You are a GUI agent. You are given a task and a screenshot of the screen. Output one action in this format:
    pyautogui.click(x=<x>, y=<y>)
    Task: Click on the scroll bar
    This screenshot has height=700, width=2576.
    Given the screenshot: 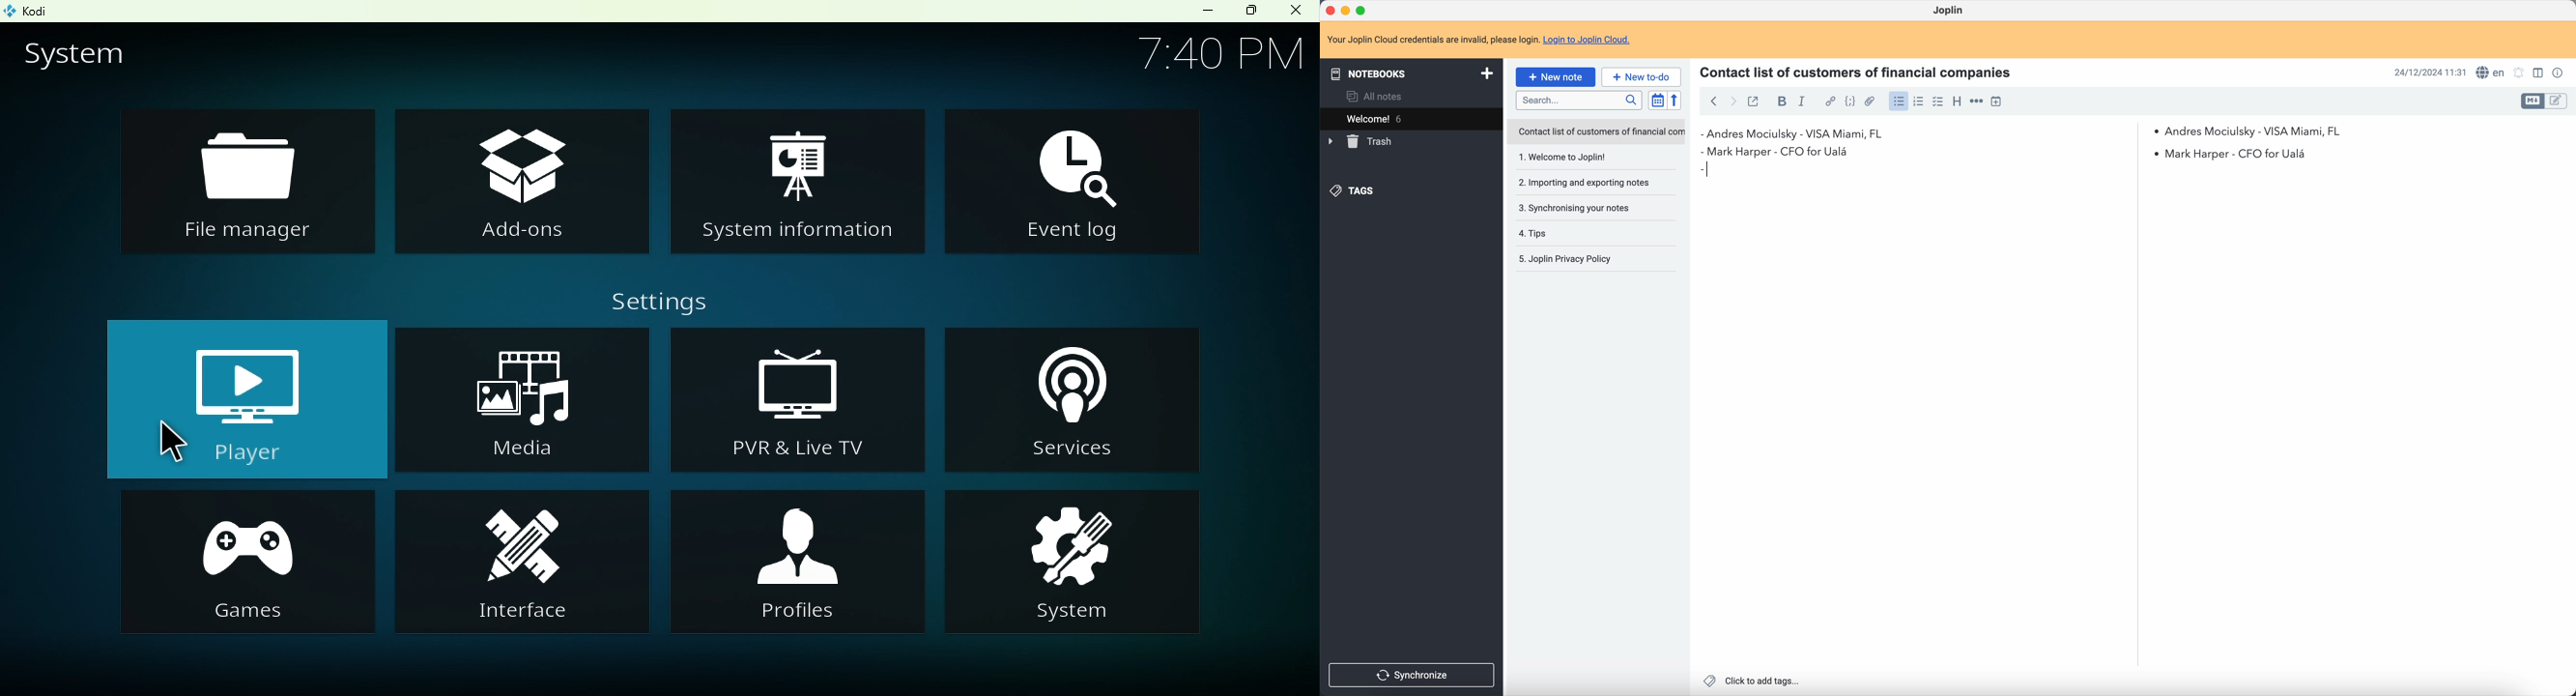 What is the action you would take?
    pyautogui.click(x=2569, y=219)
    